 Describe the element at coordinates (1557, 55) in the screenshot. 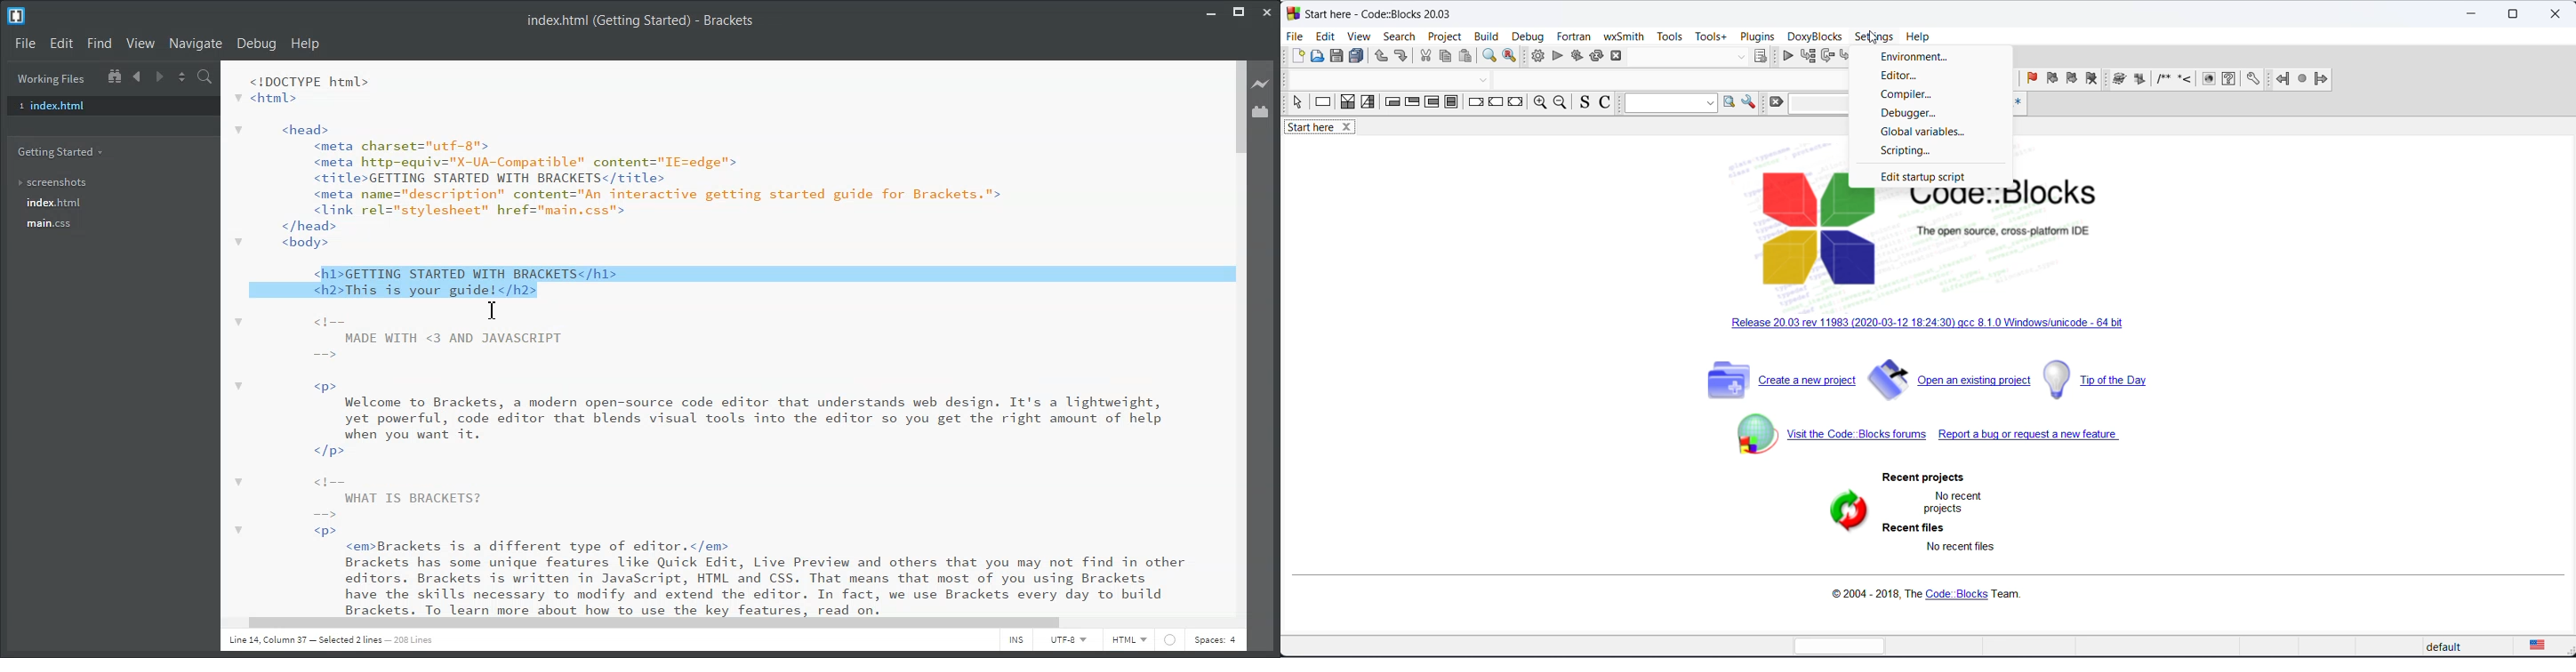

I see `run` at that location.